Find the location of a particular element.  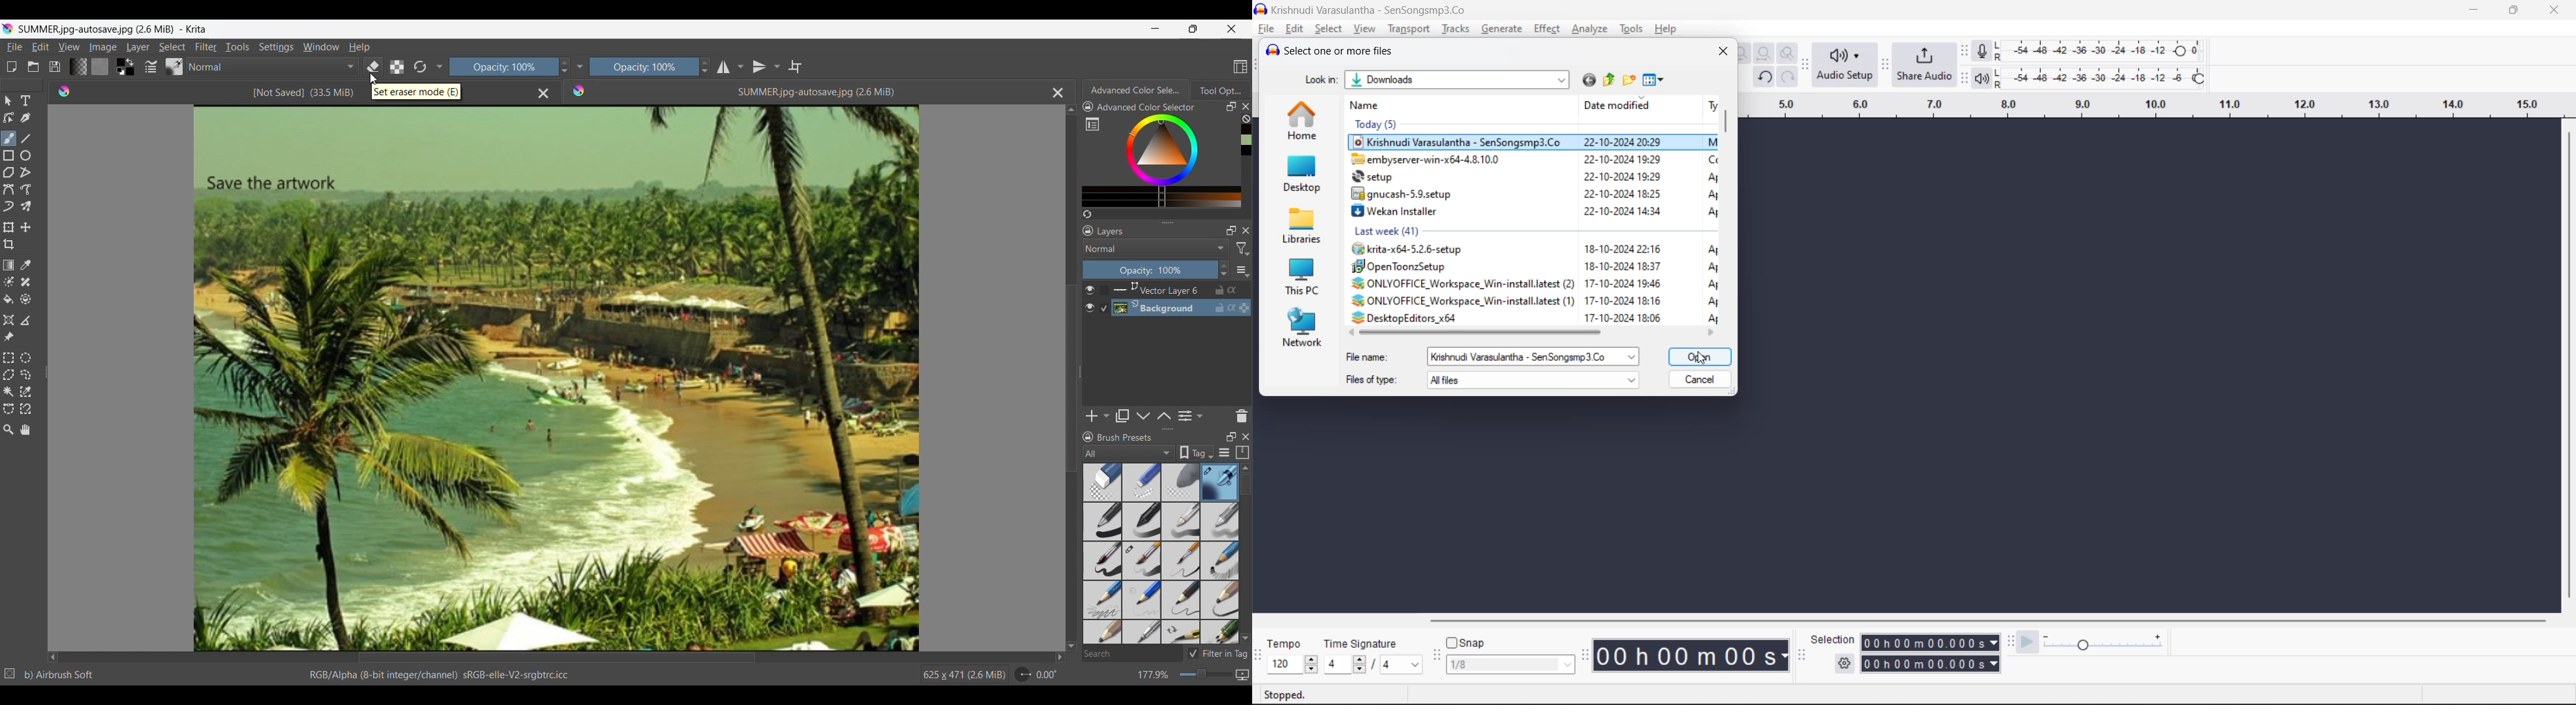

play at speed is located at coordinates (2027, 642).